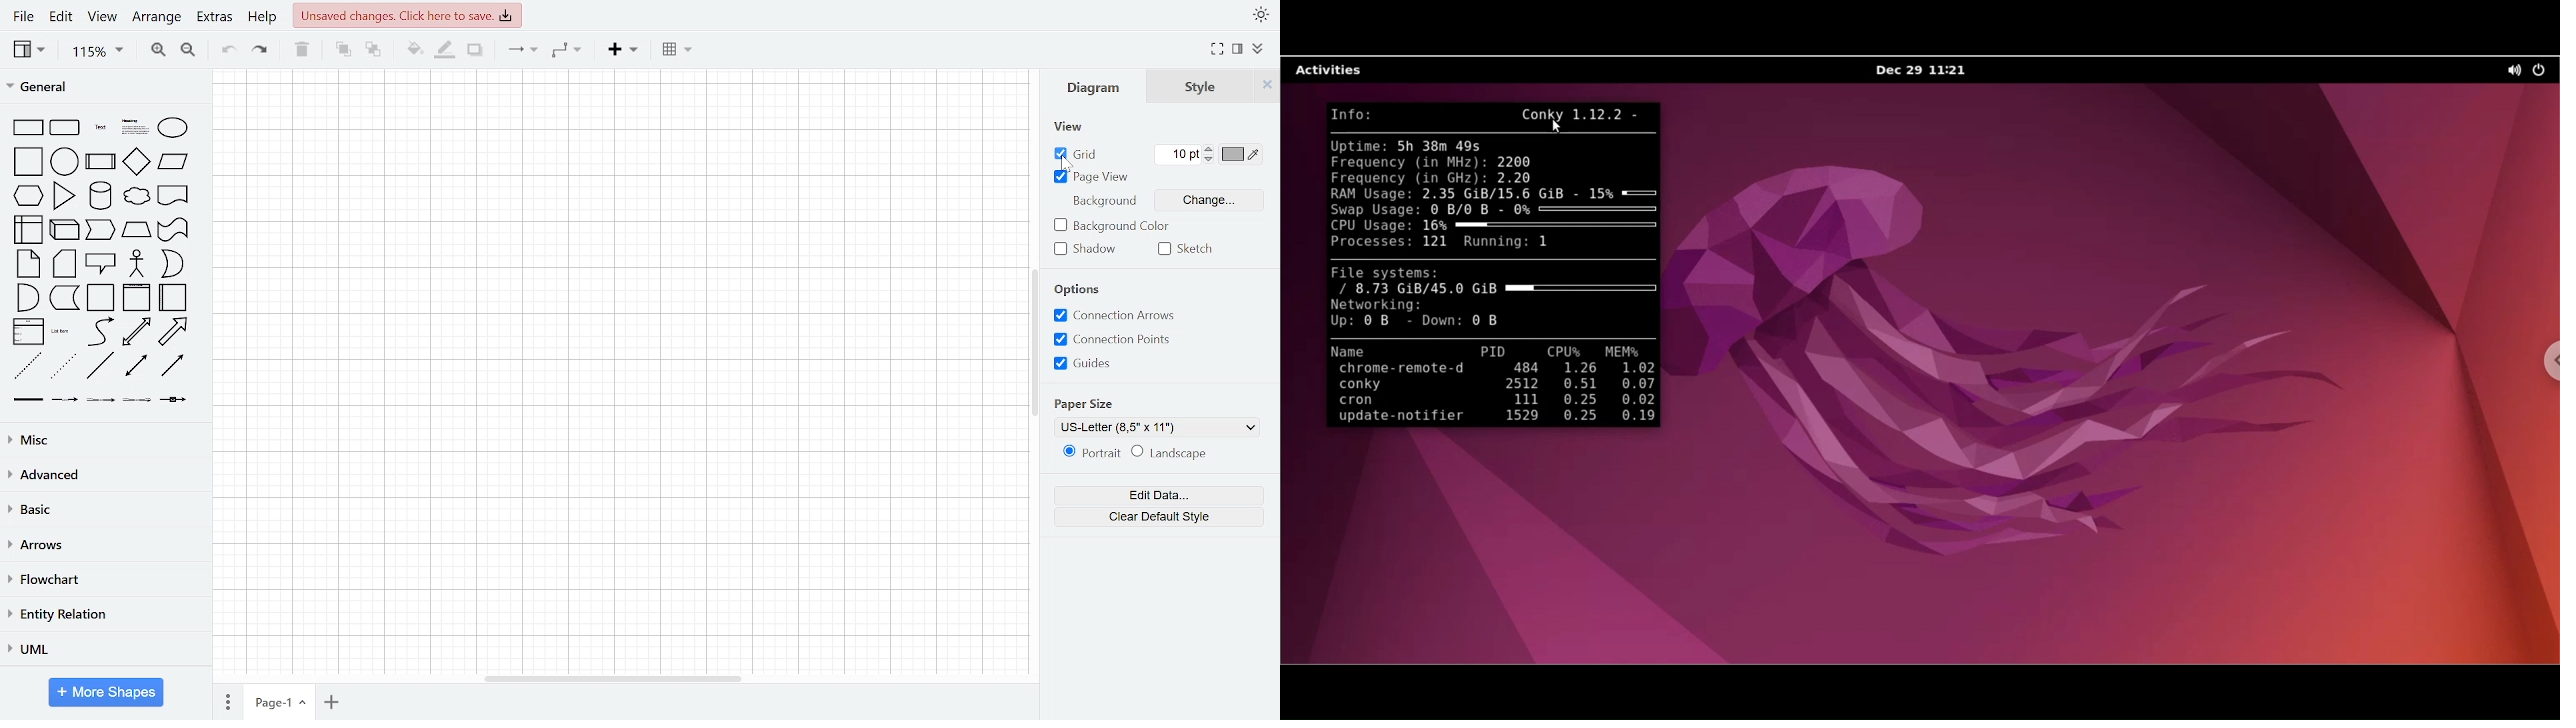  Describe the element at coordinates (1211, 160) in the screenshot. I see `decrease grid pt` at that location.